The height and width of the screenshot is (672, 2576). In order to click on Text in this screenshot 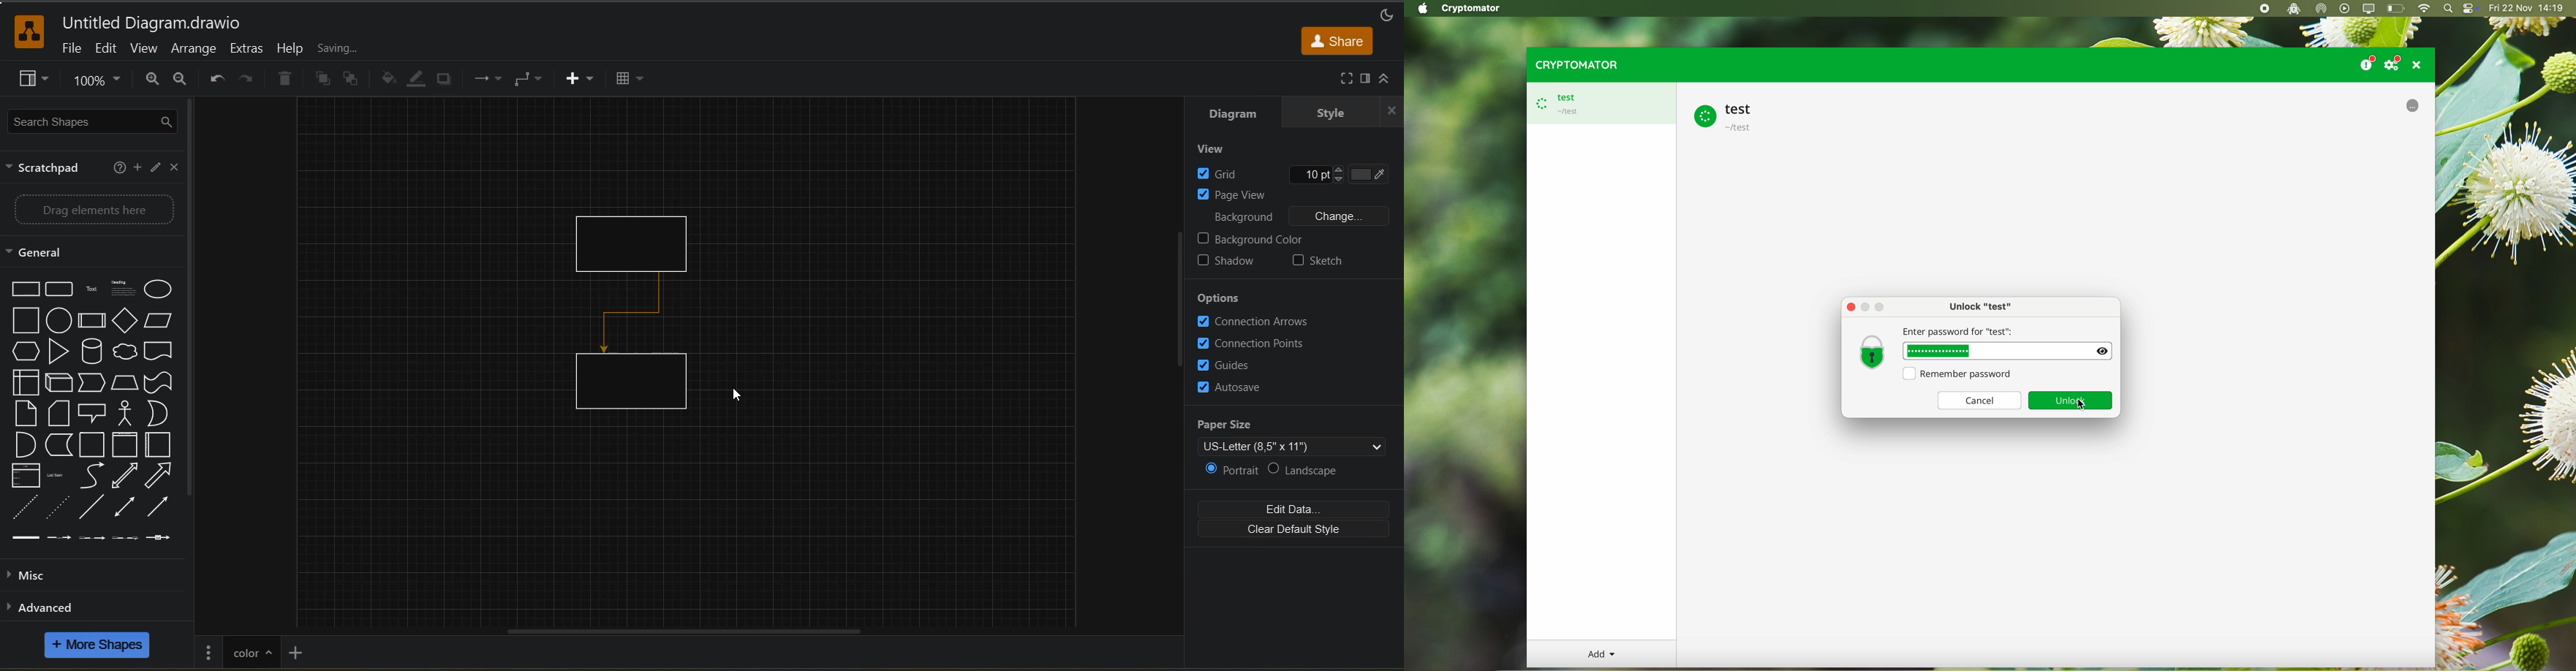, I will do `click(94, 289)`.